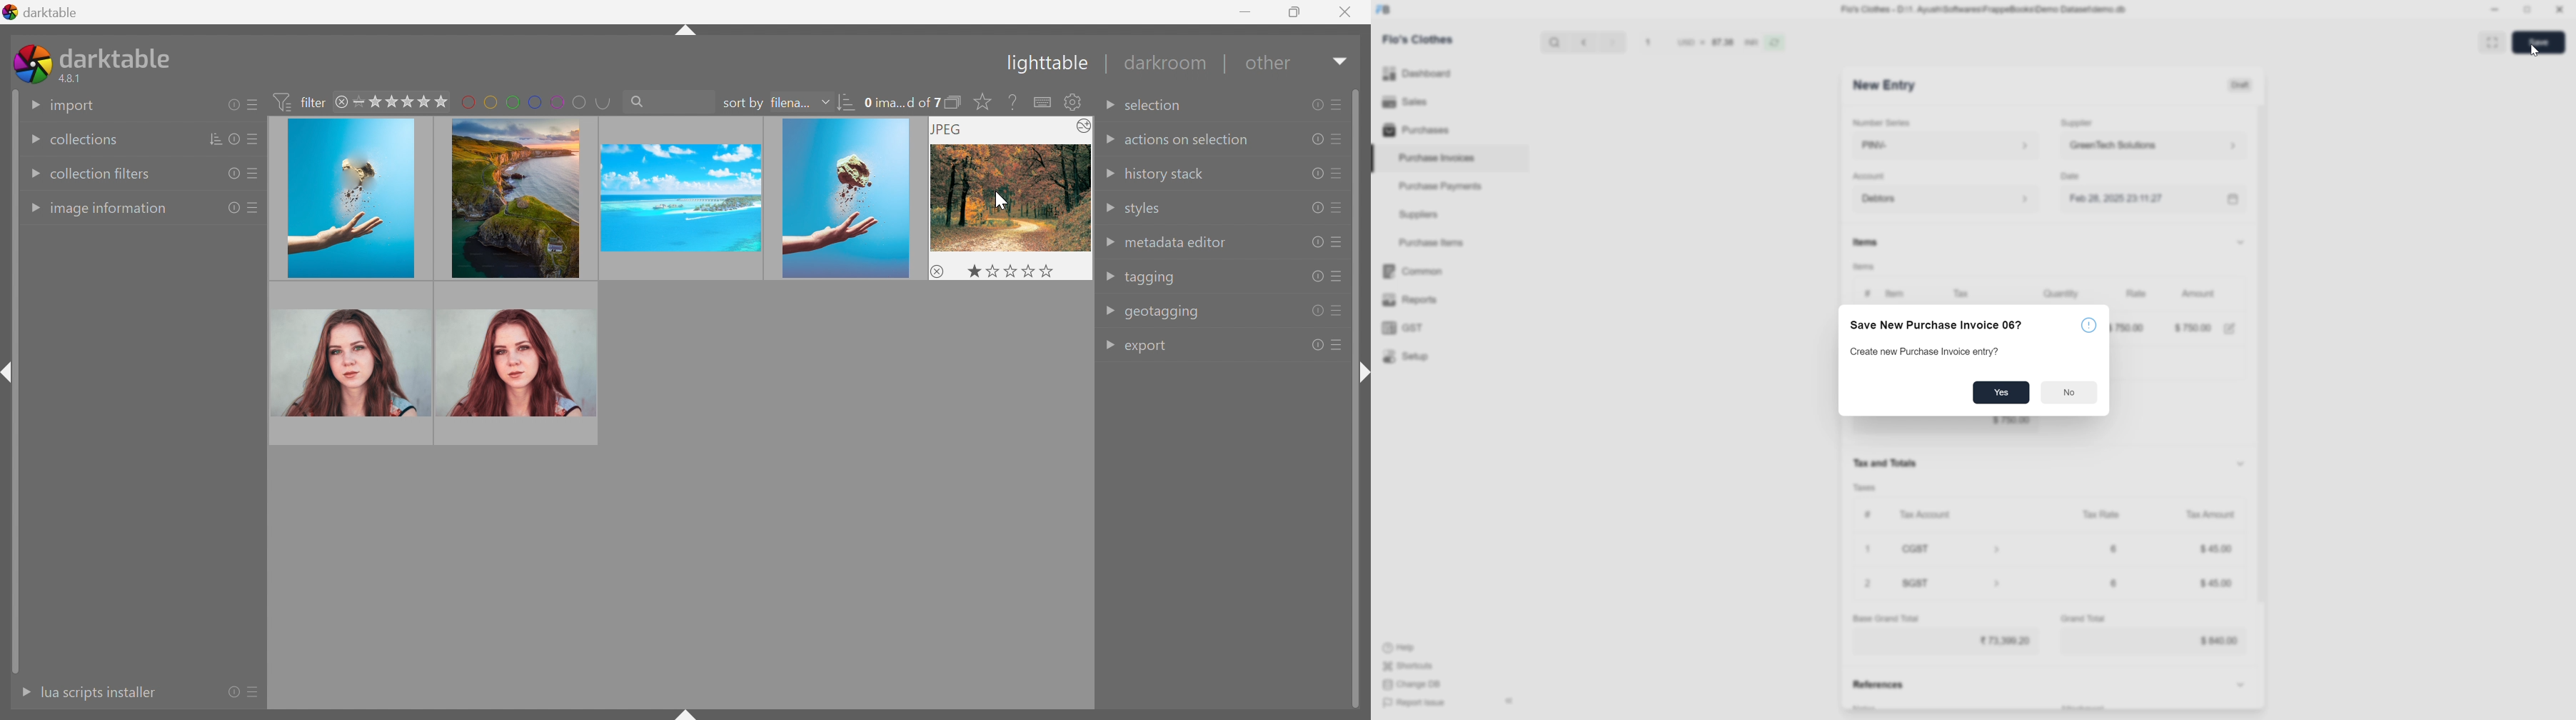 This screenshot has width=2576, height=728. Describe the element at coordinates (2002, 392) in the screenshot. I see `Yes ` at that location.